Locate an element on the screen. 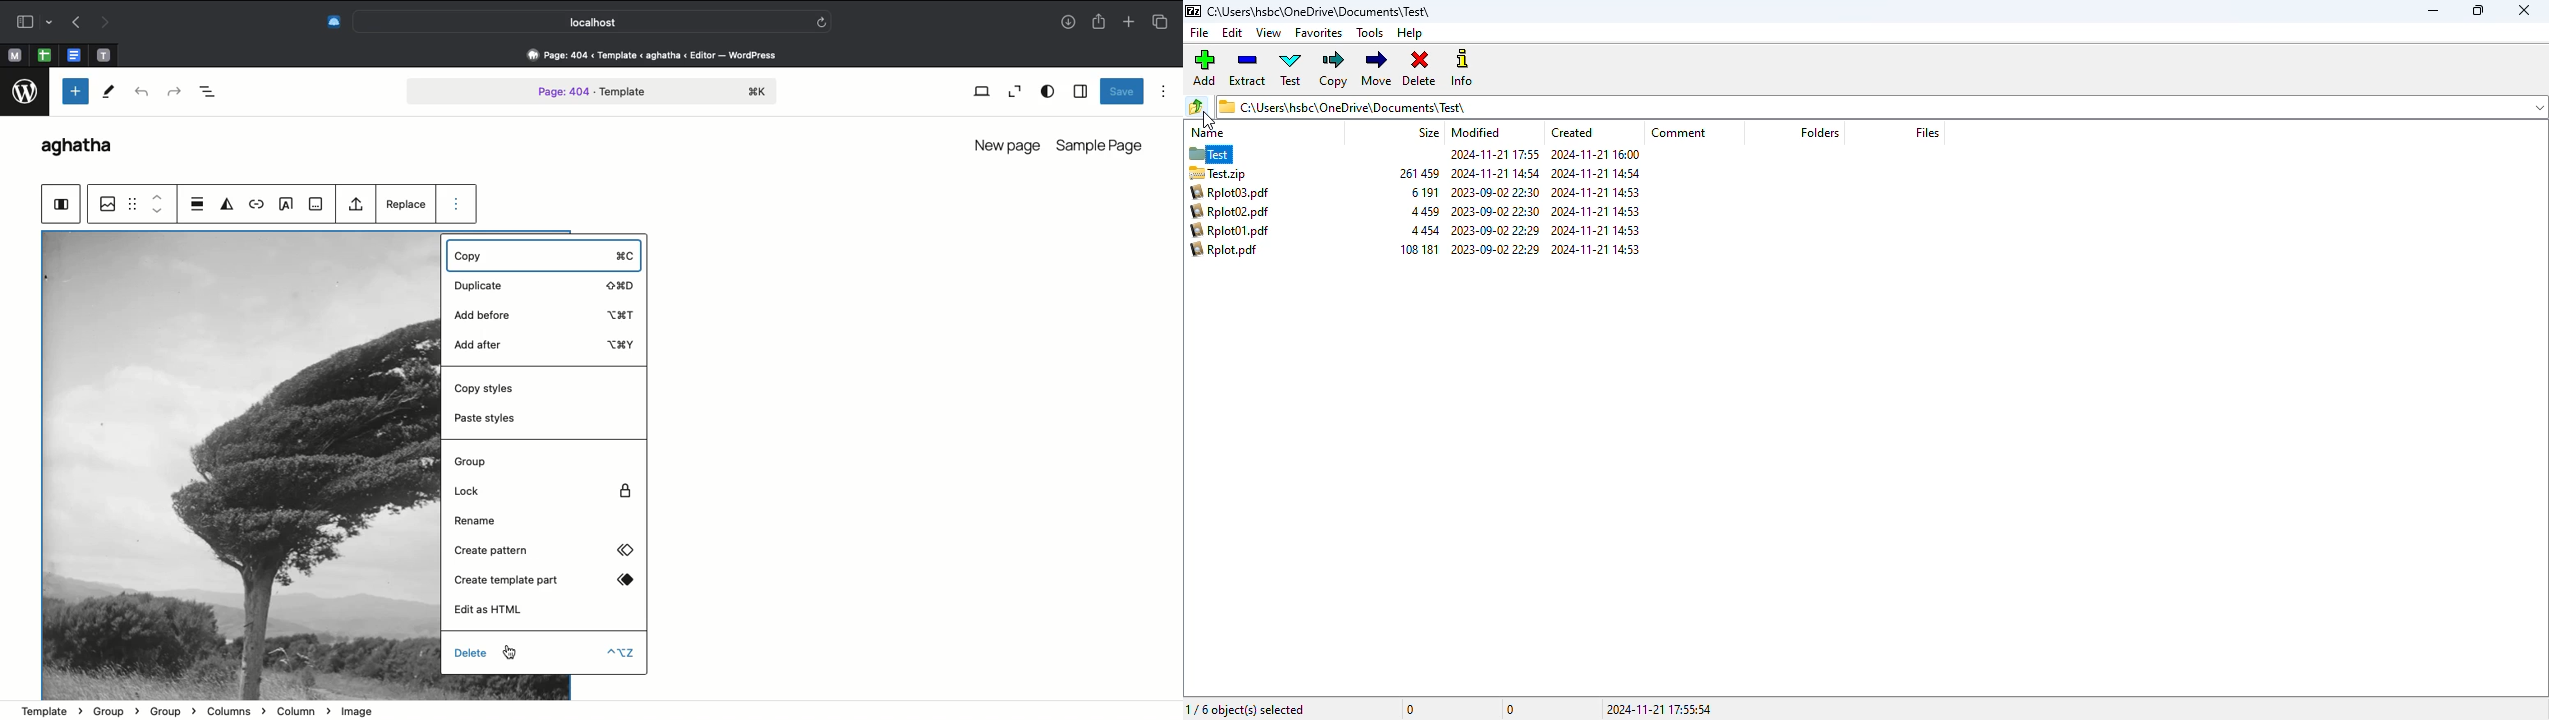 Image resolution: width=2576 pixels, height=728 pixels. folders is located at coordinates (1819, 132).